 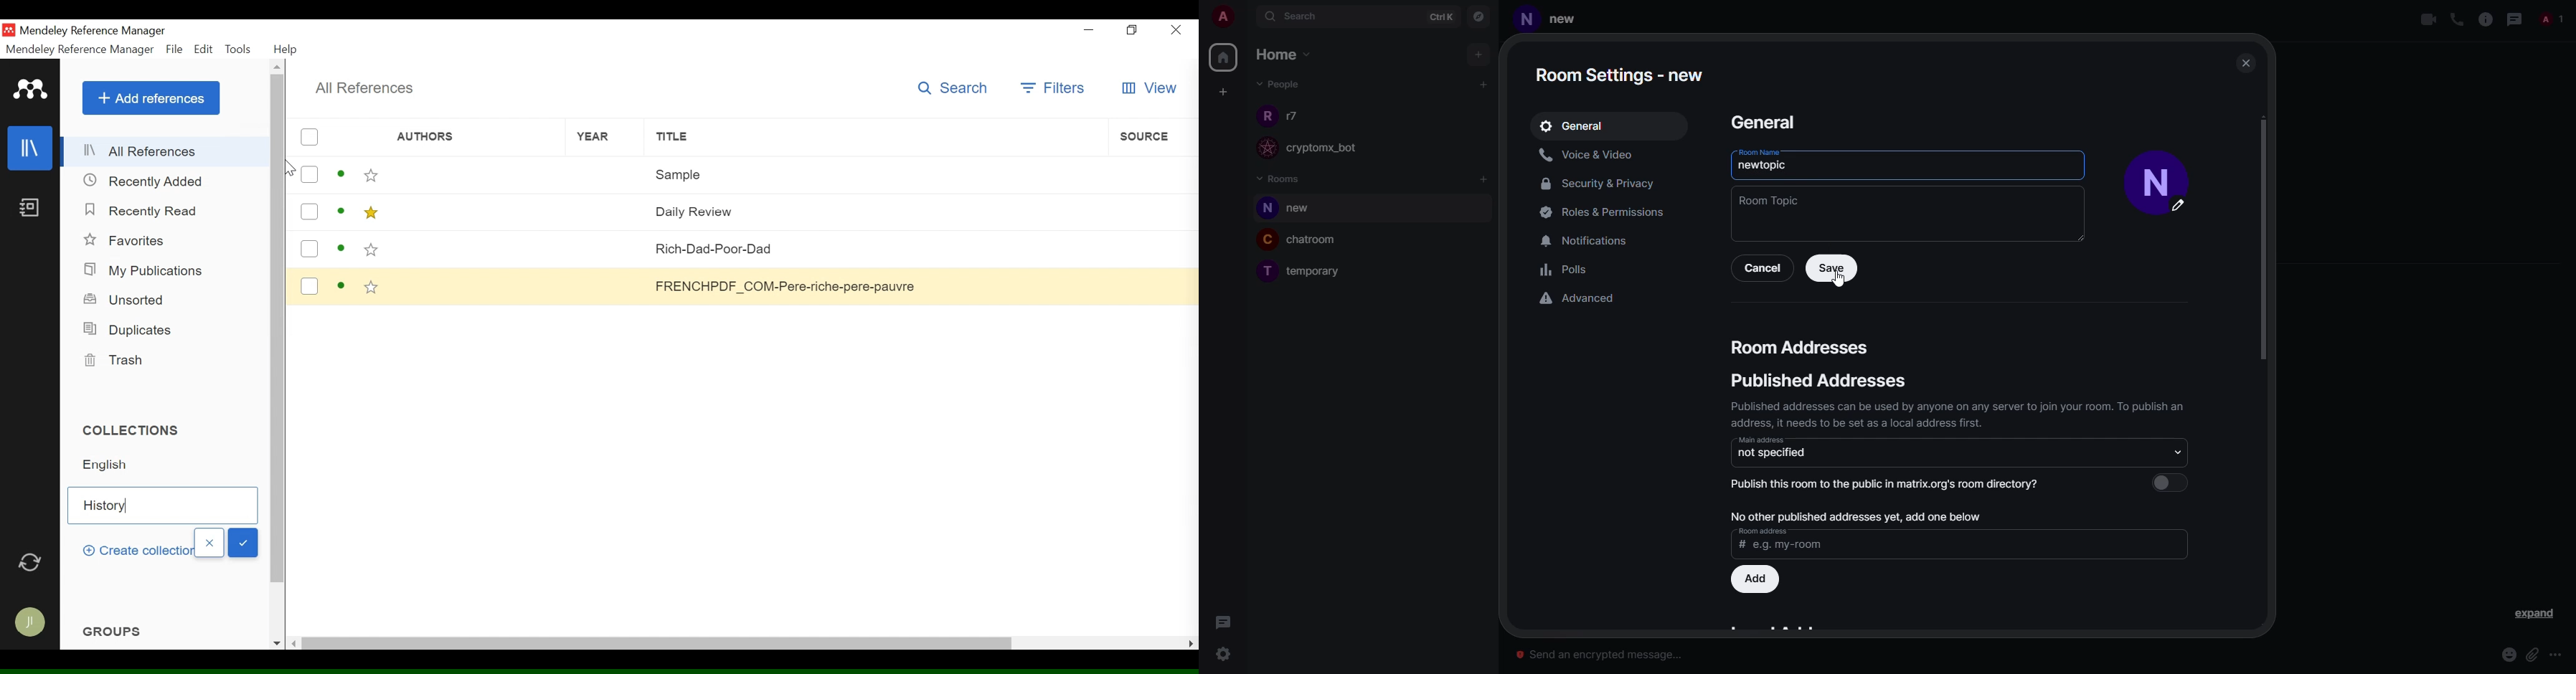 I want to click on search, so click(x=1299, y=17).